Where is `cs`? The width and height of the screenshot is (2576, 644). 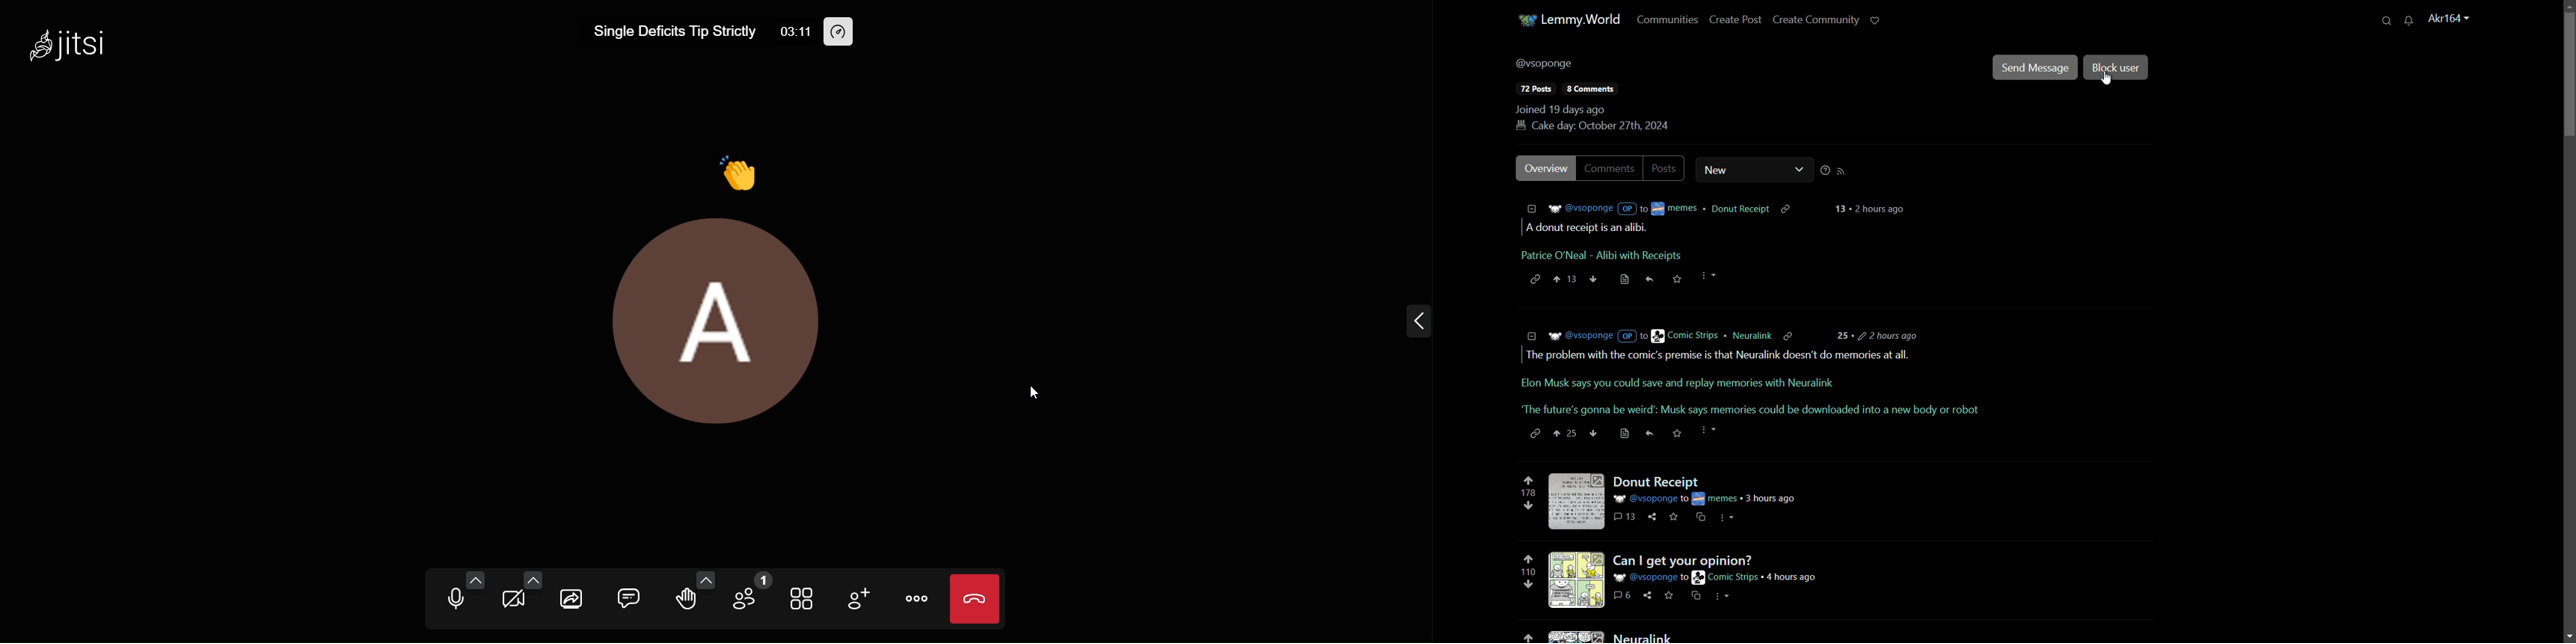 cs is located at coordinates (1699, 519).